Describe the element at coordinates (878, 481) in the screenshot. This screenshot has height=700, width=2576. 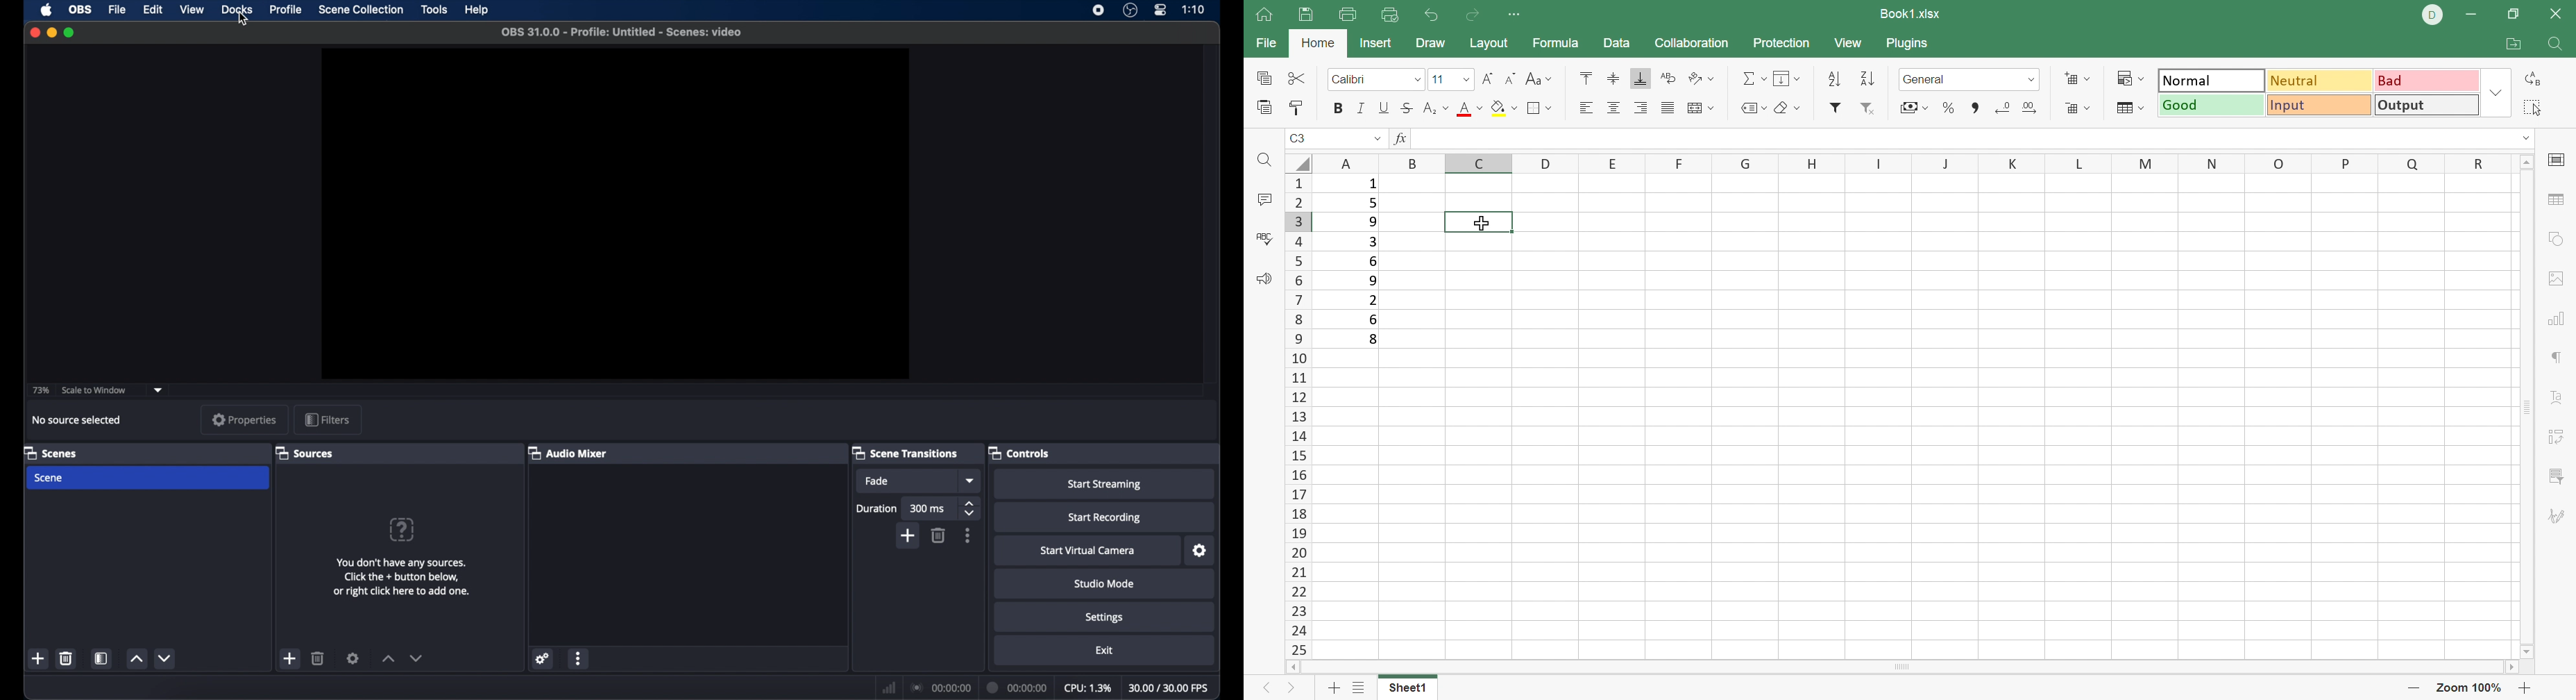
I see `fade` at that location.